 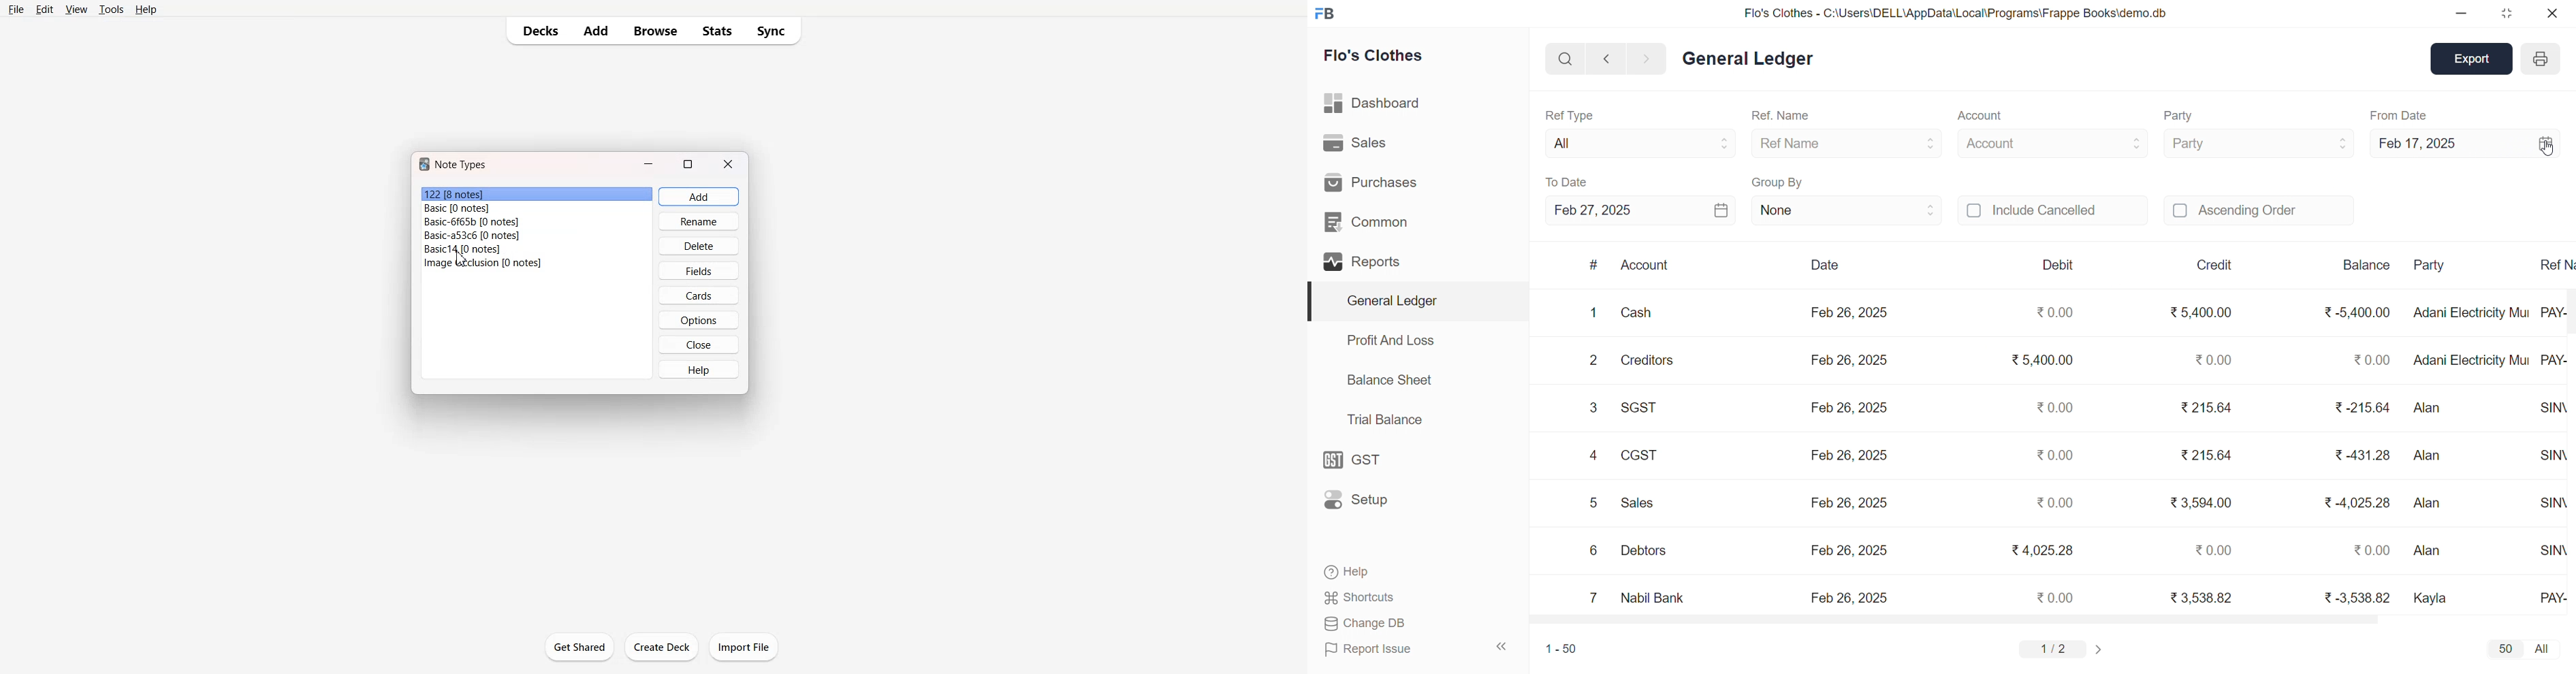 I want to click on View, so click(x=76, y=10).